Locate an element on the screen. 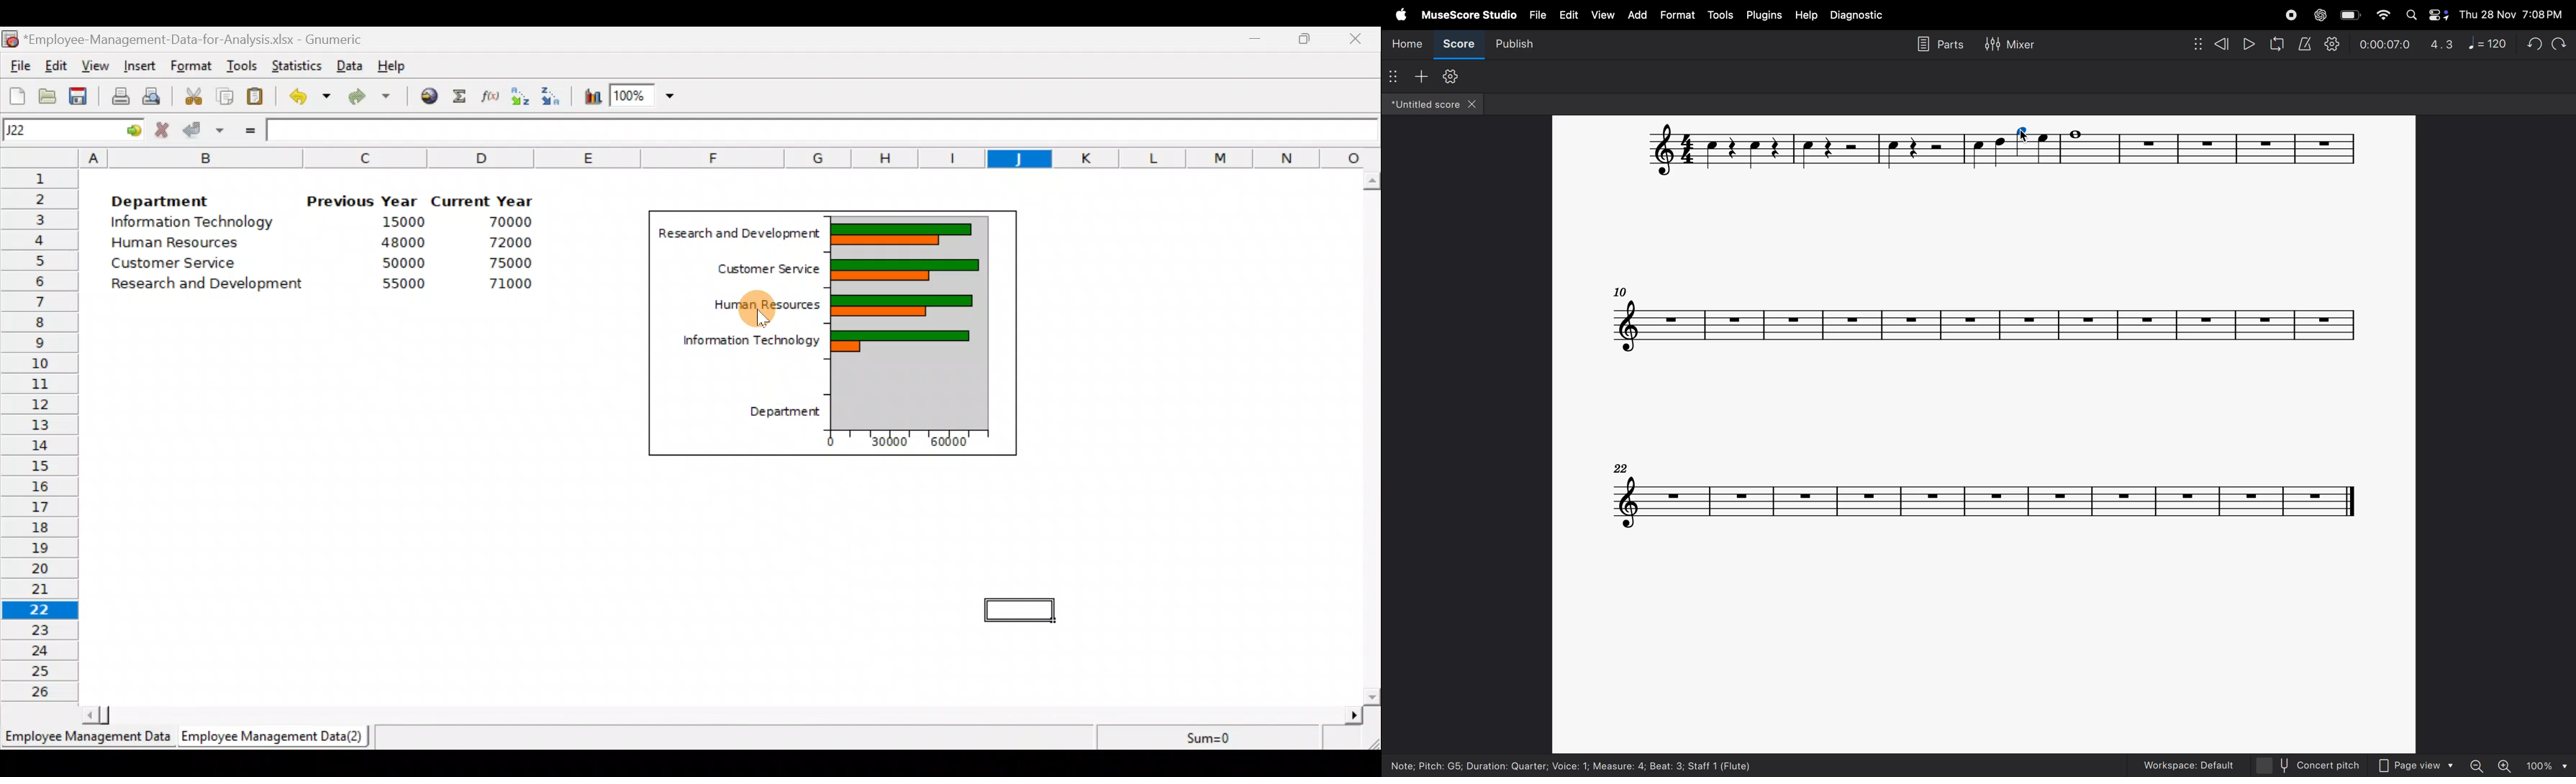  apple widgets is located at coordinates (2424, 15).